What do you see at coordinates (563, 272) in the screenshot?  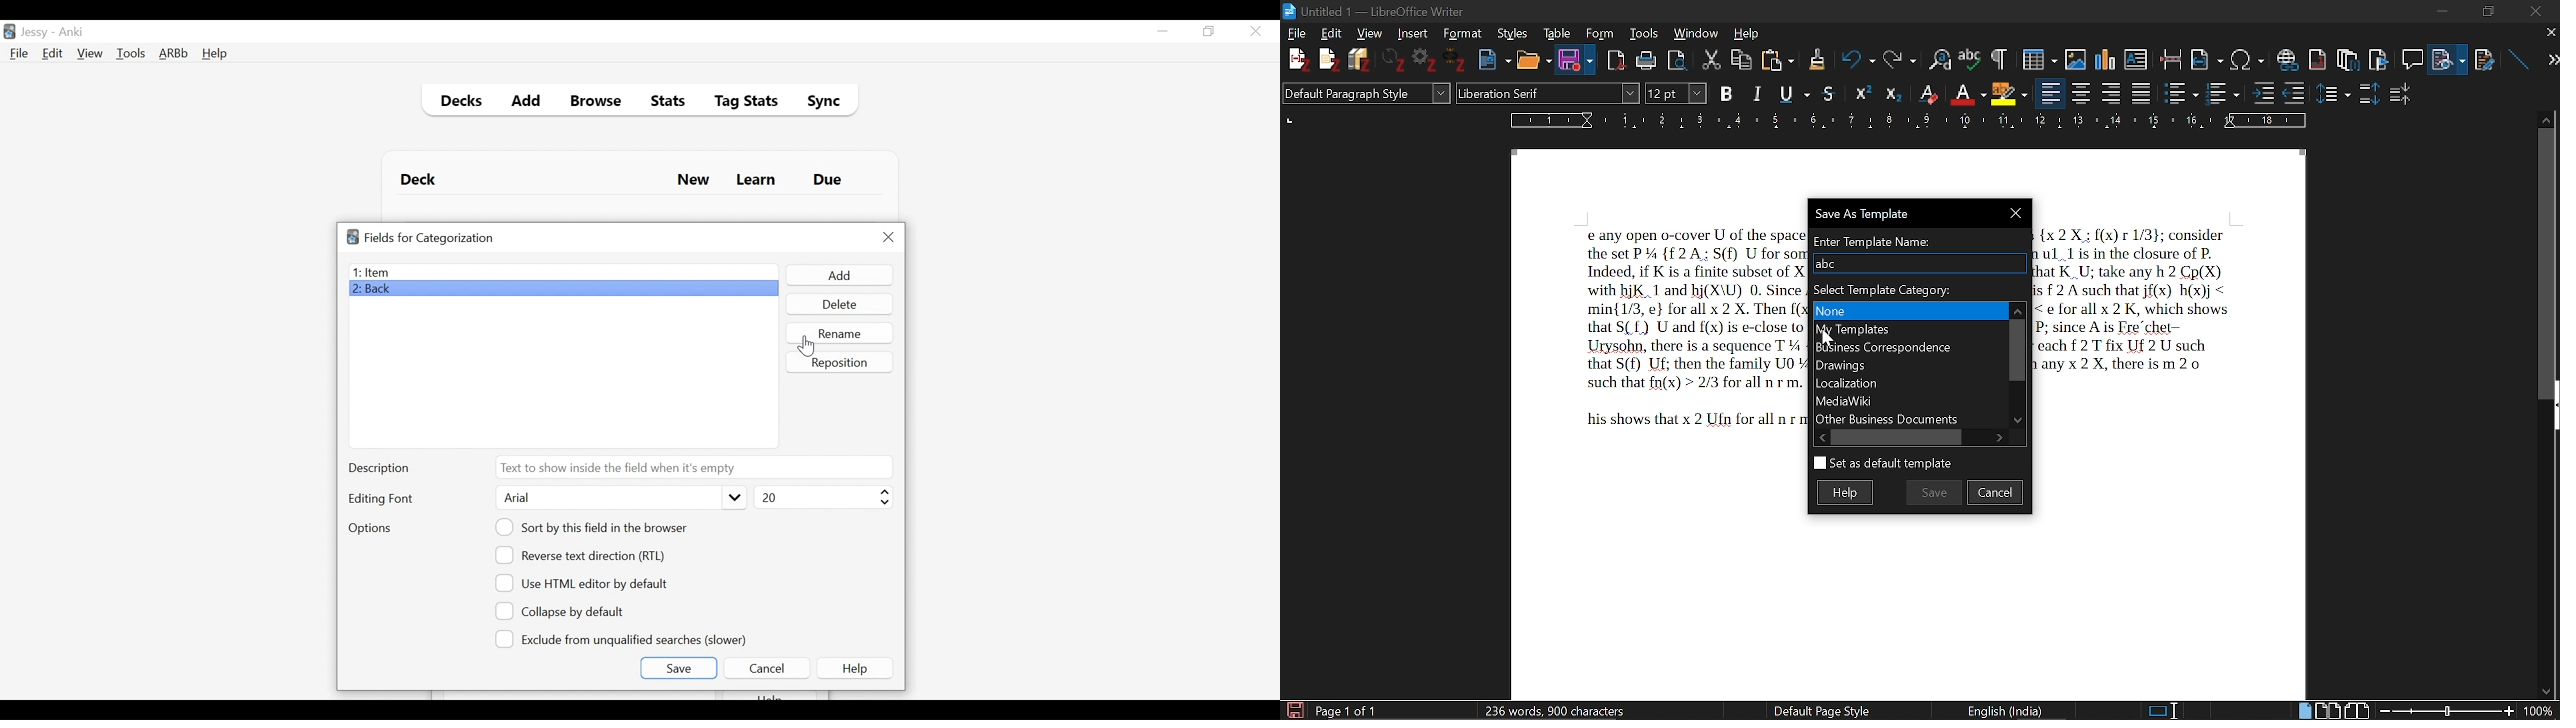 I see `Front` at bounding box center [563, 272].